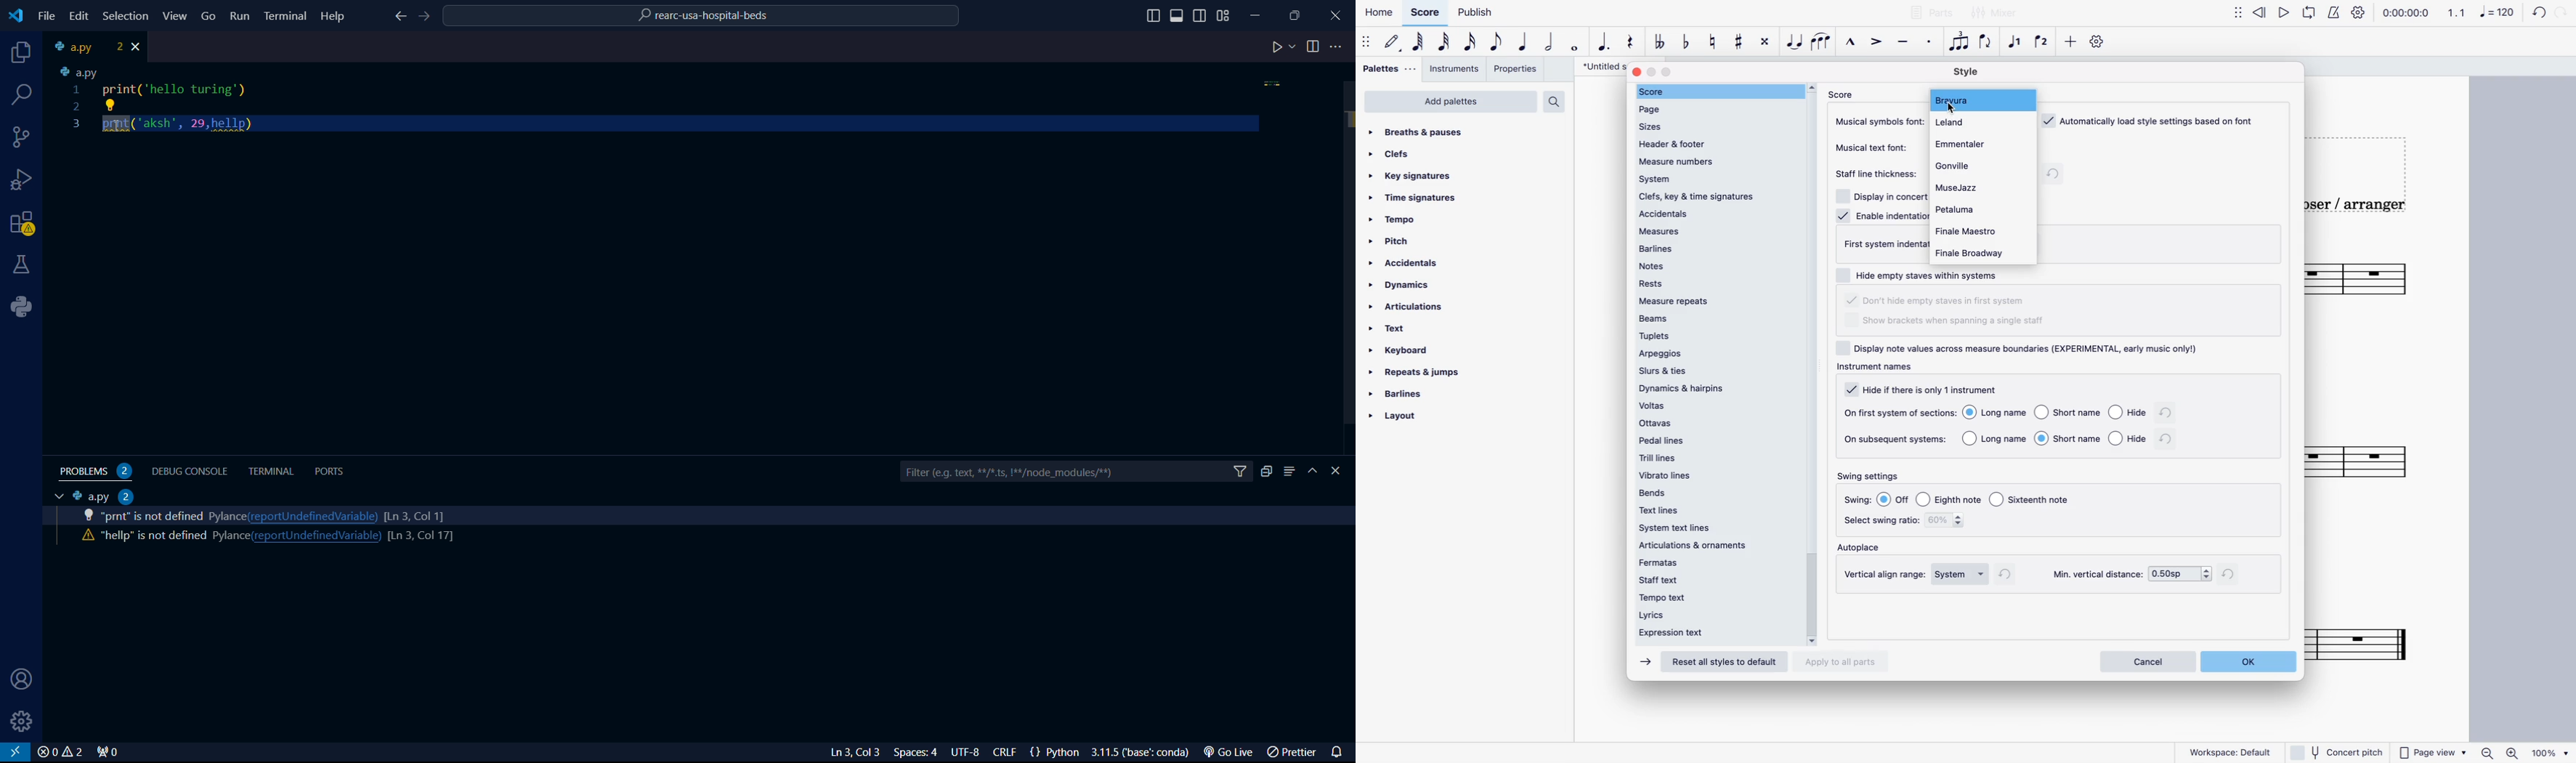 The height and width of the screenshot is (784, 2576). What do you see at coordinates (1559, 102) in the screenshot?
I see `search` at bounding box center [1559, 102].